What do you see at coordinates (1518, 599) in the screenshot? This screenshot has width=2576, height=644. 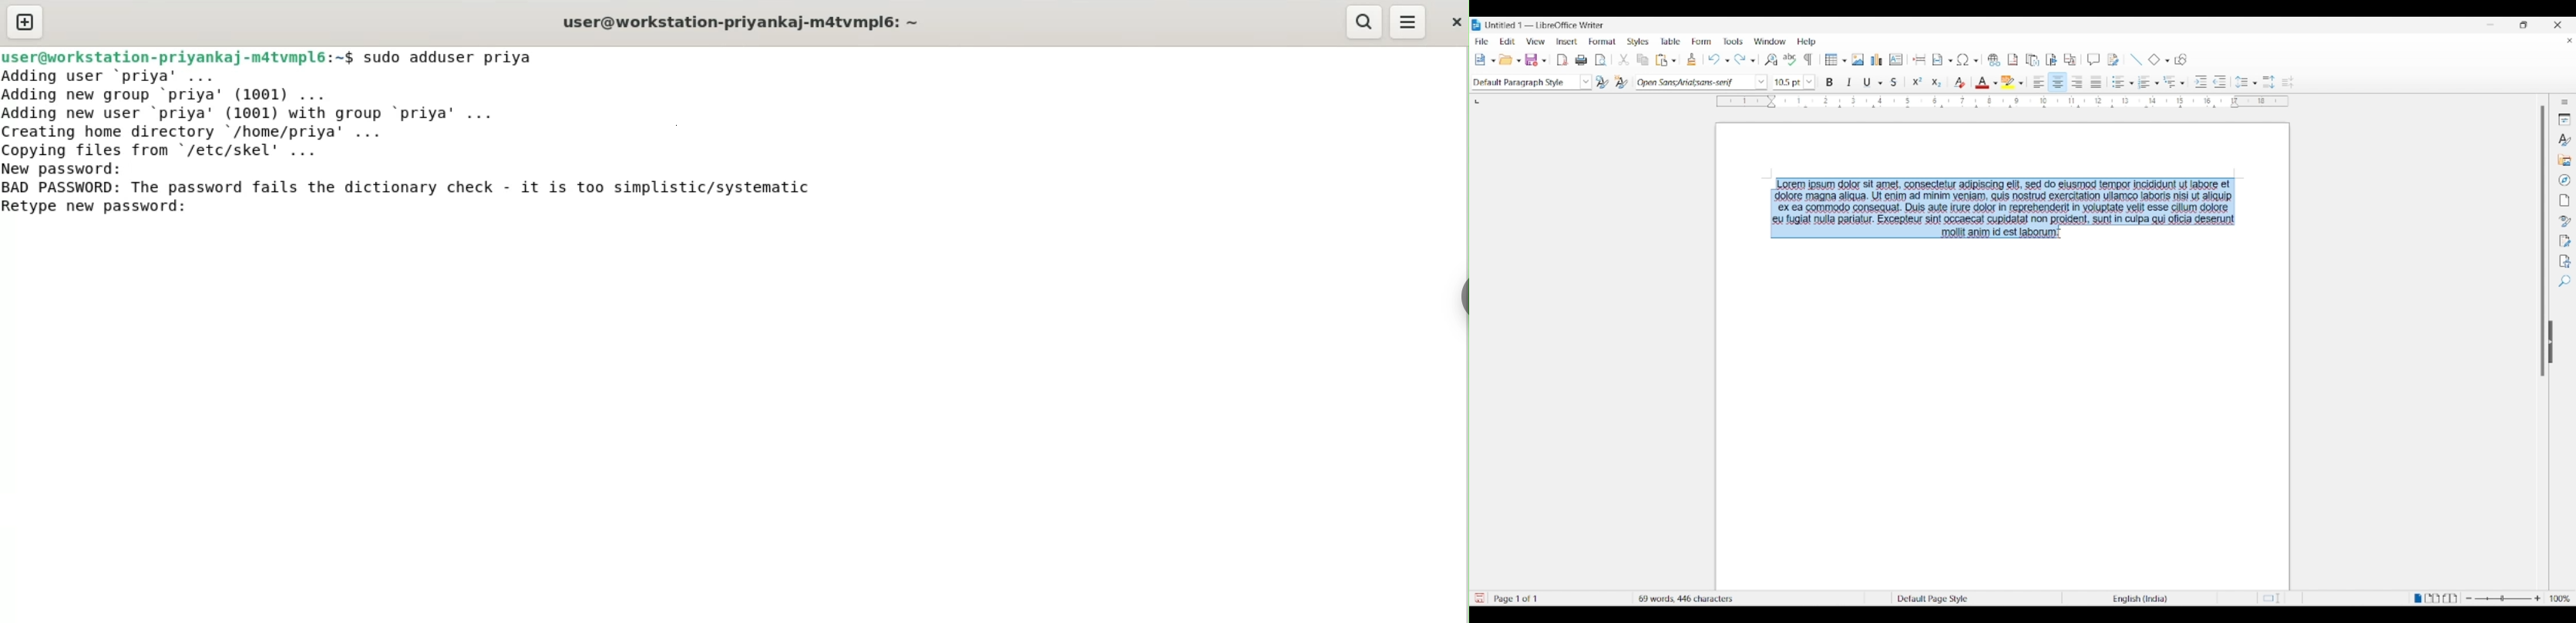 I see `Page 1 of 1` at bounding box center [1518, 599].